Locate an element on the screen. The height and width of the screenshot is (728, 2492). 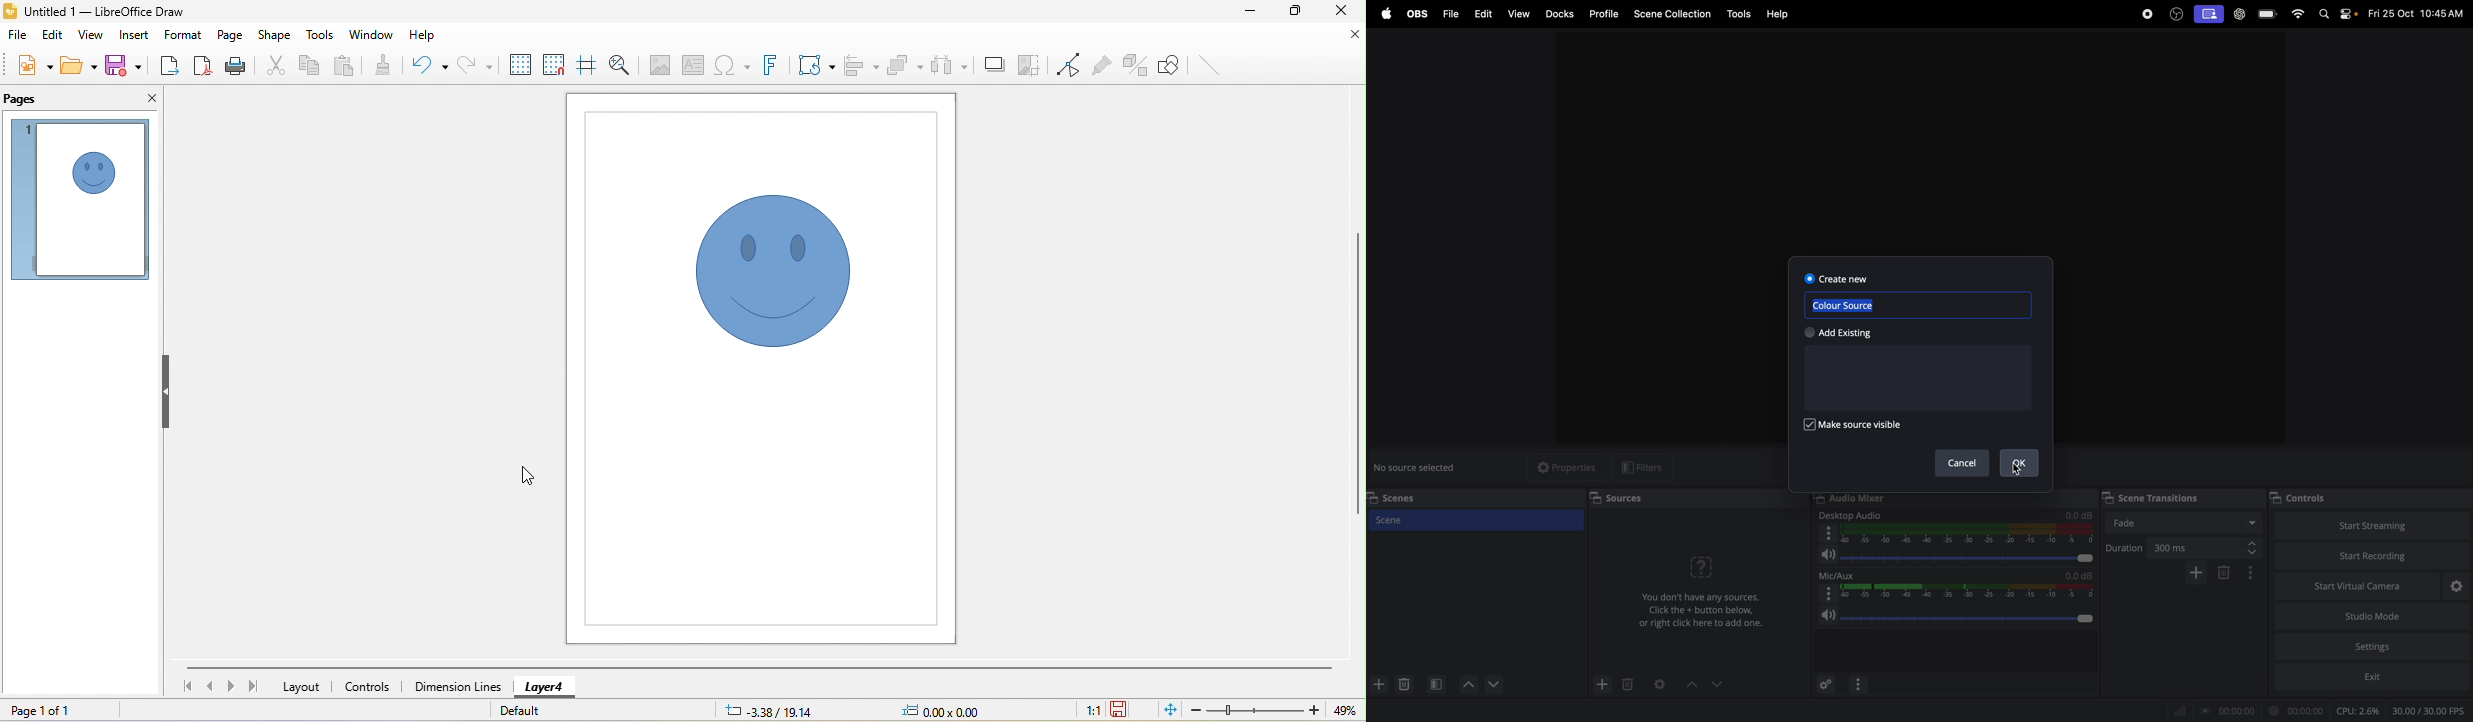
start recording is located at coordinates (2363, 554).